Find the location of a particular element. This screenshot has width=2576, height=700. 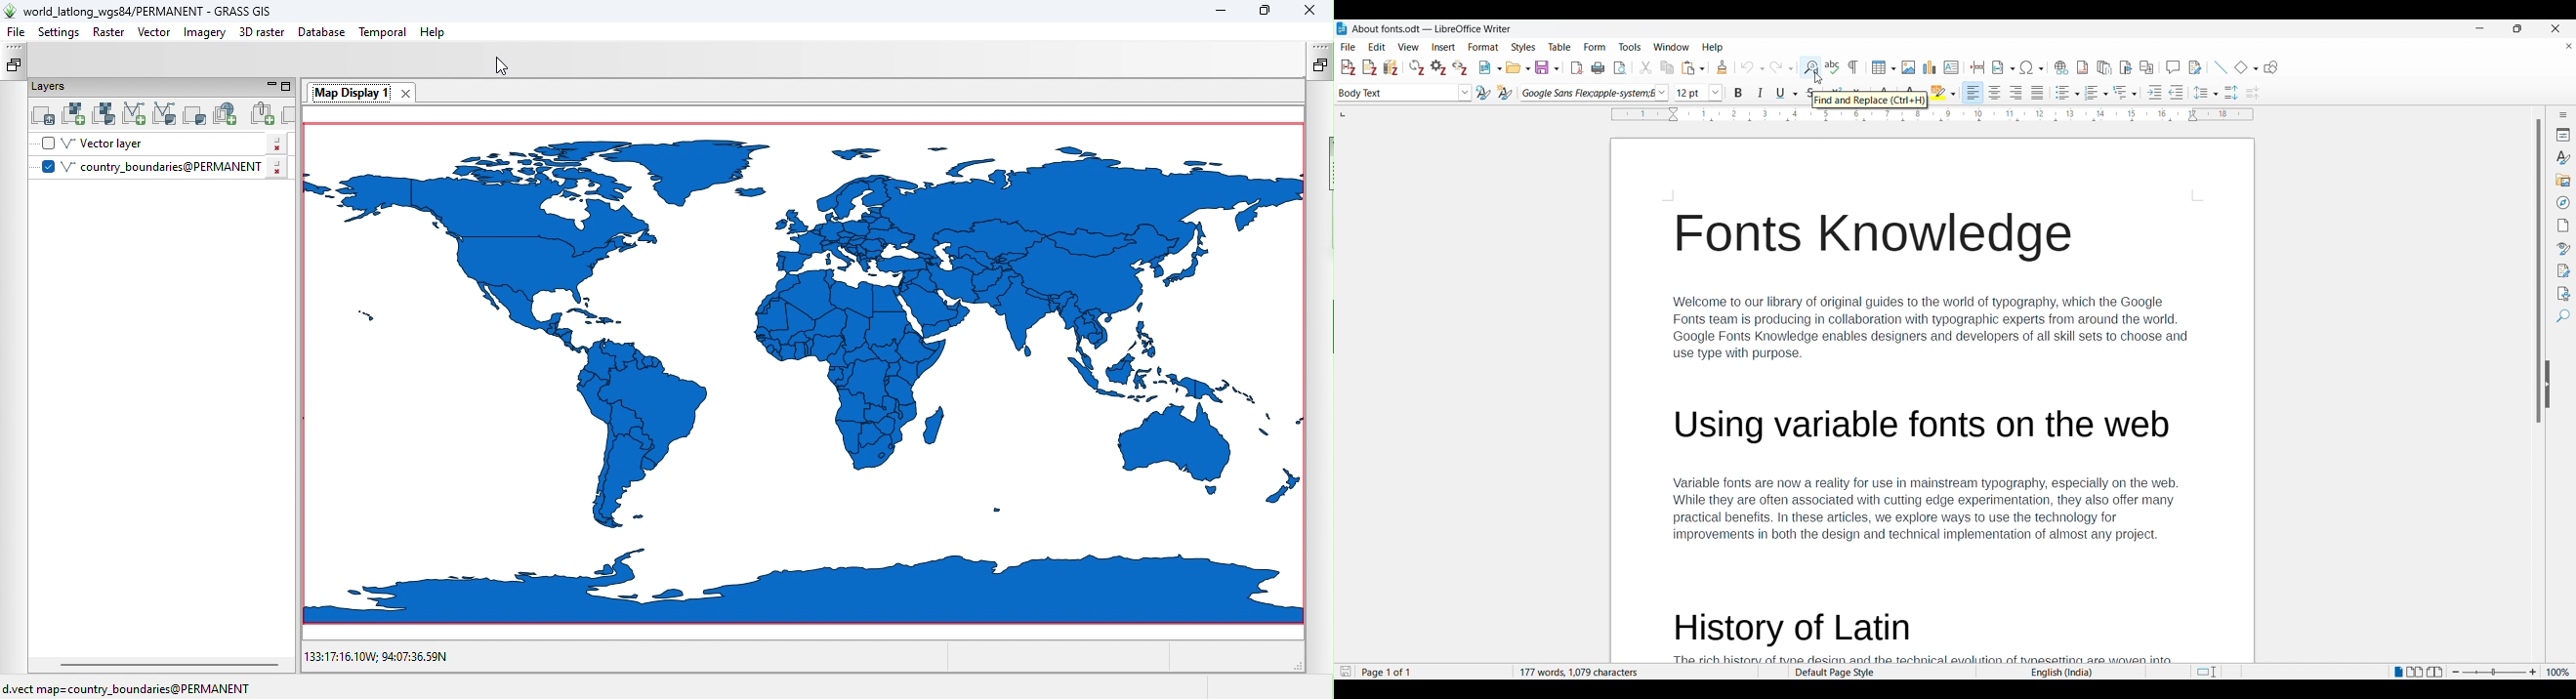

Software logo is located at coordinates (1342, 28).